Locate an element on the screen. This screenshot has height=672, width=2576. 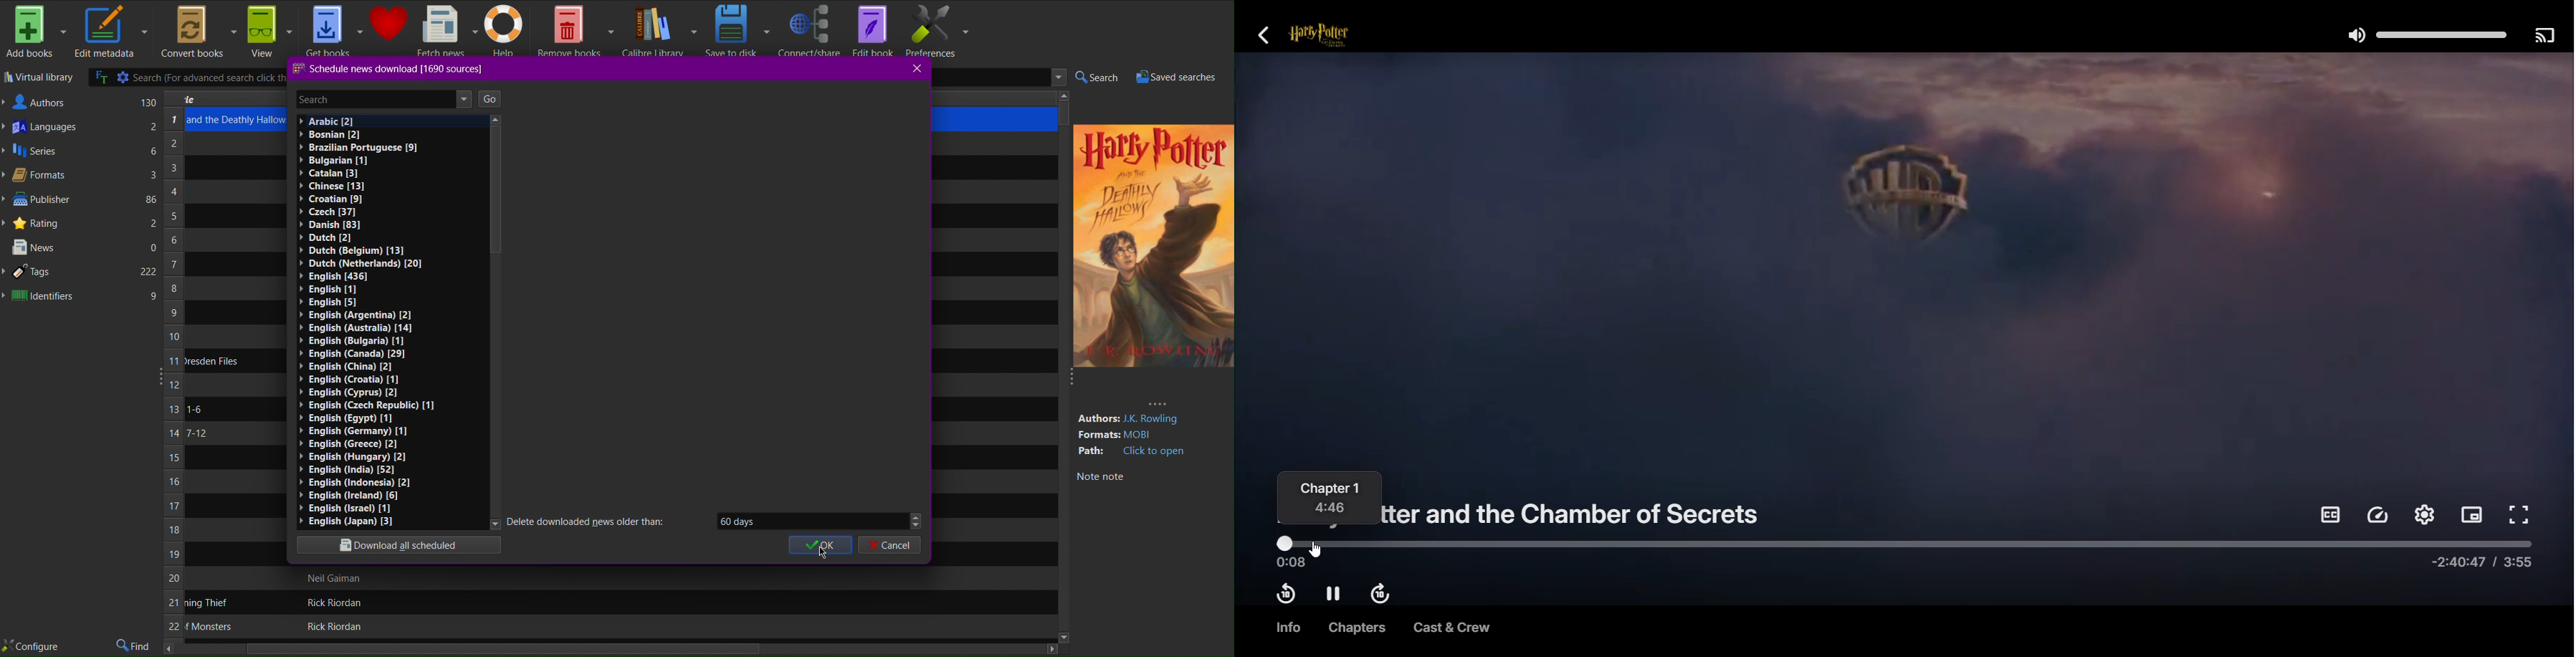
English [436] is located at coordinates (337, 276).